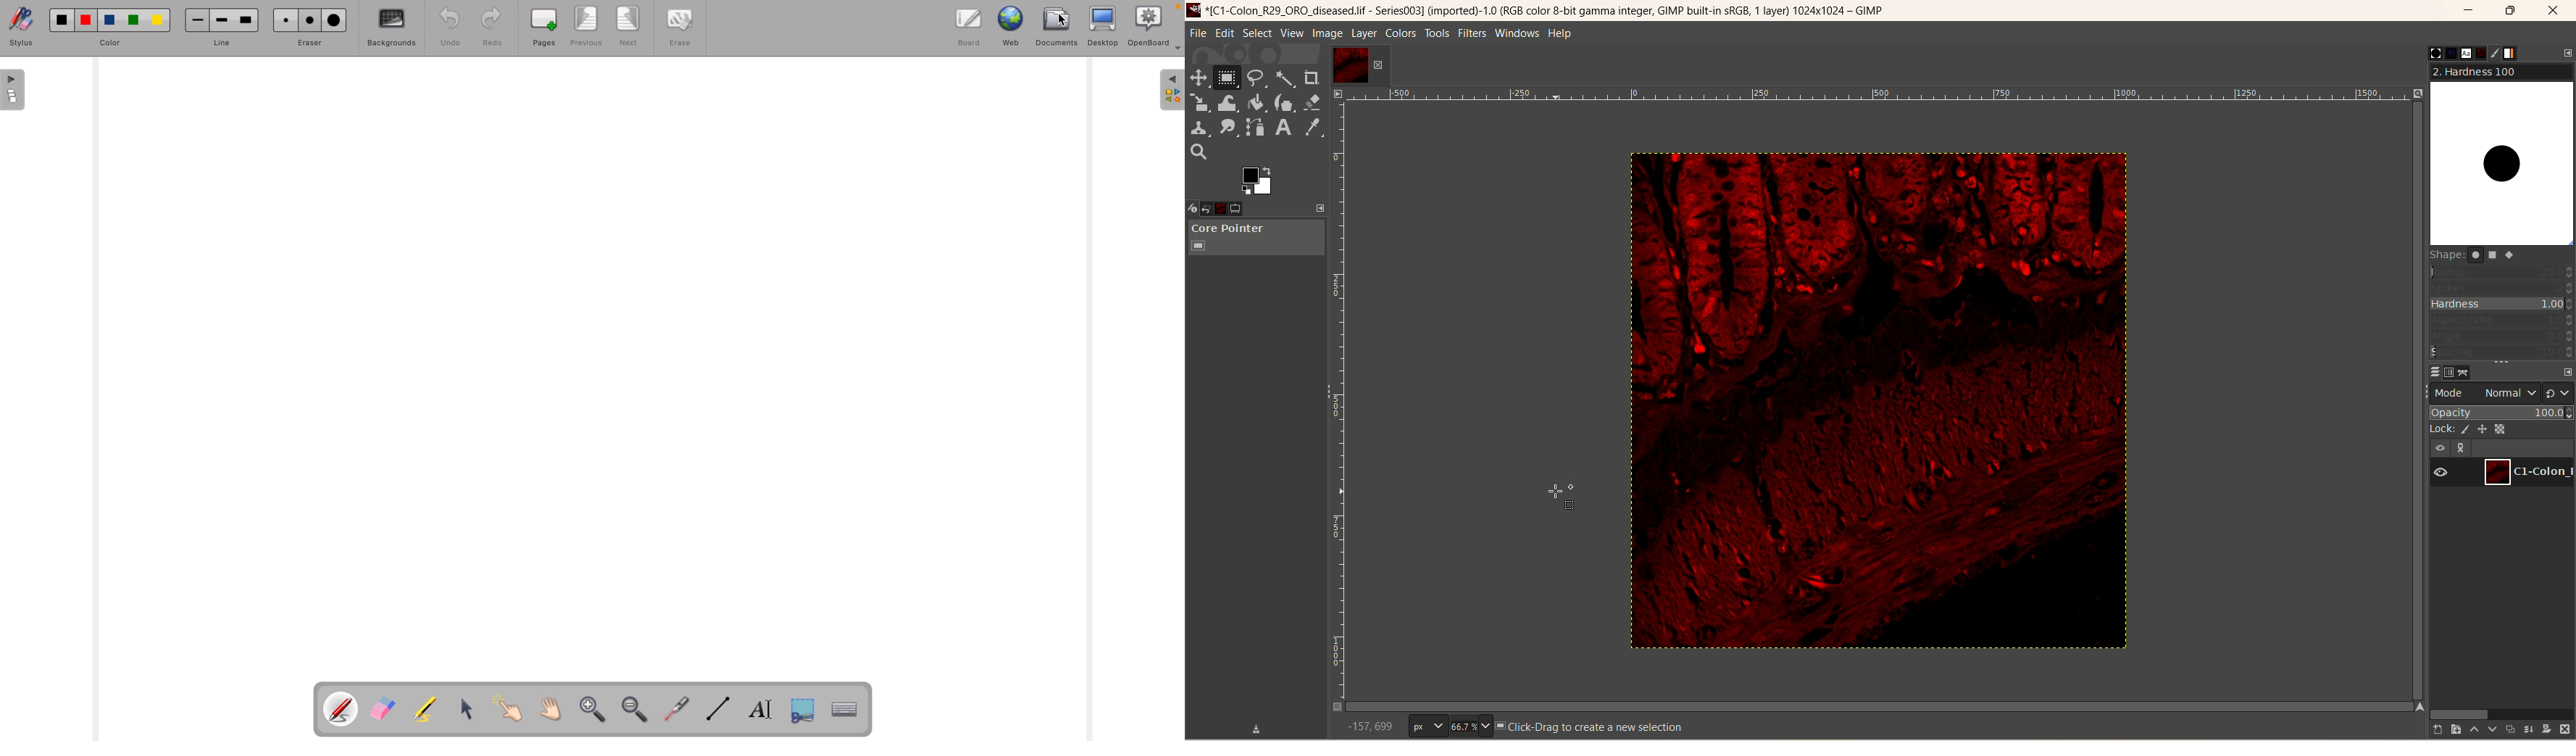  Describe the element at coordinates (2502, 412) in the screenshot. I see `opacity` at that location.